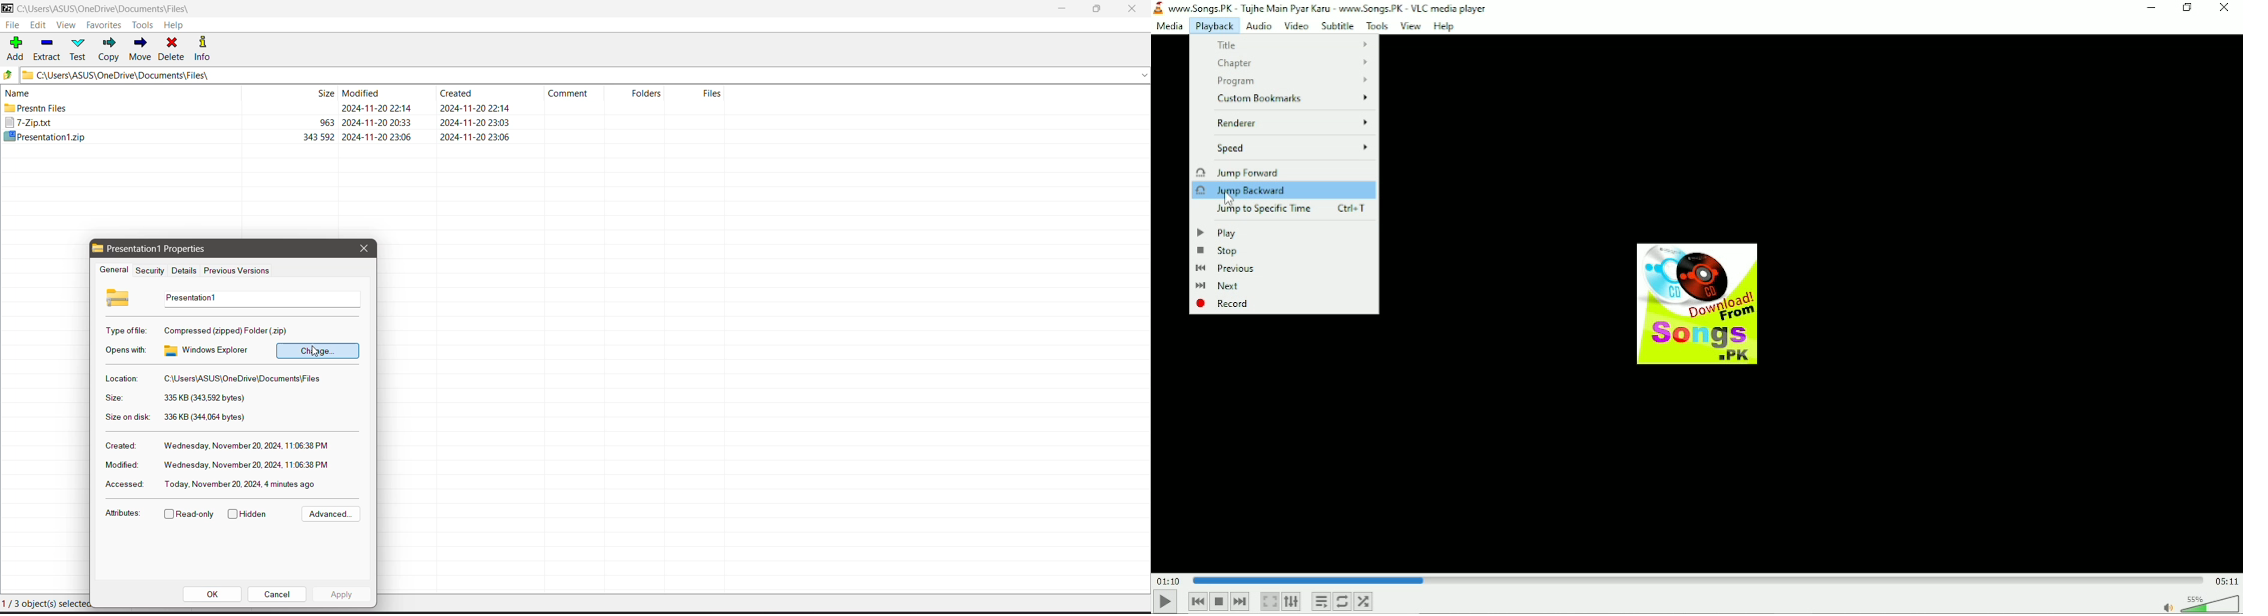 The image size is (2268, 616). Describe the element at coordinates (2188, 8) in the screenshot. I see `Restore down` at that location.